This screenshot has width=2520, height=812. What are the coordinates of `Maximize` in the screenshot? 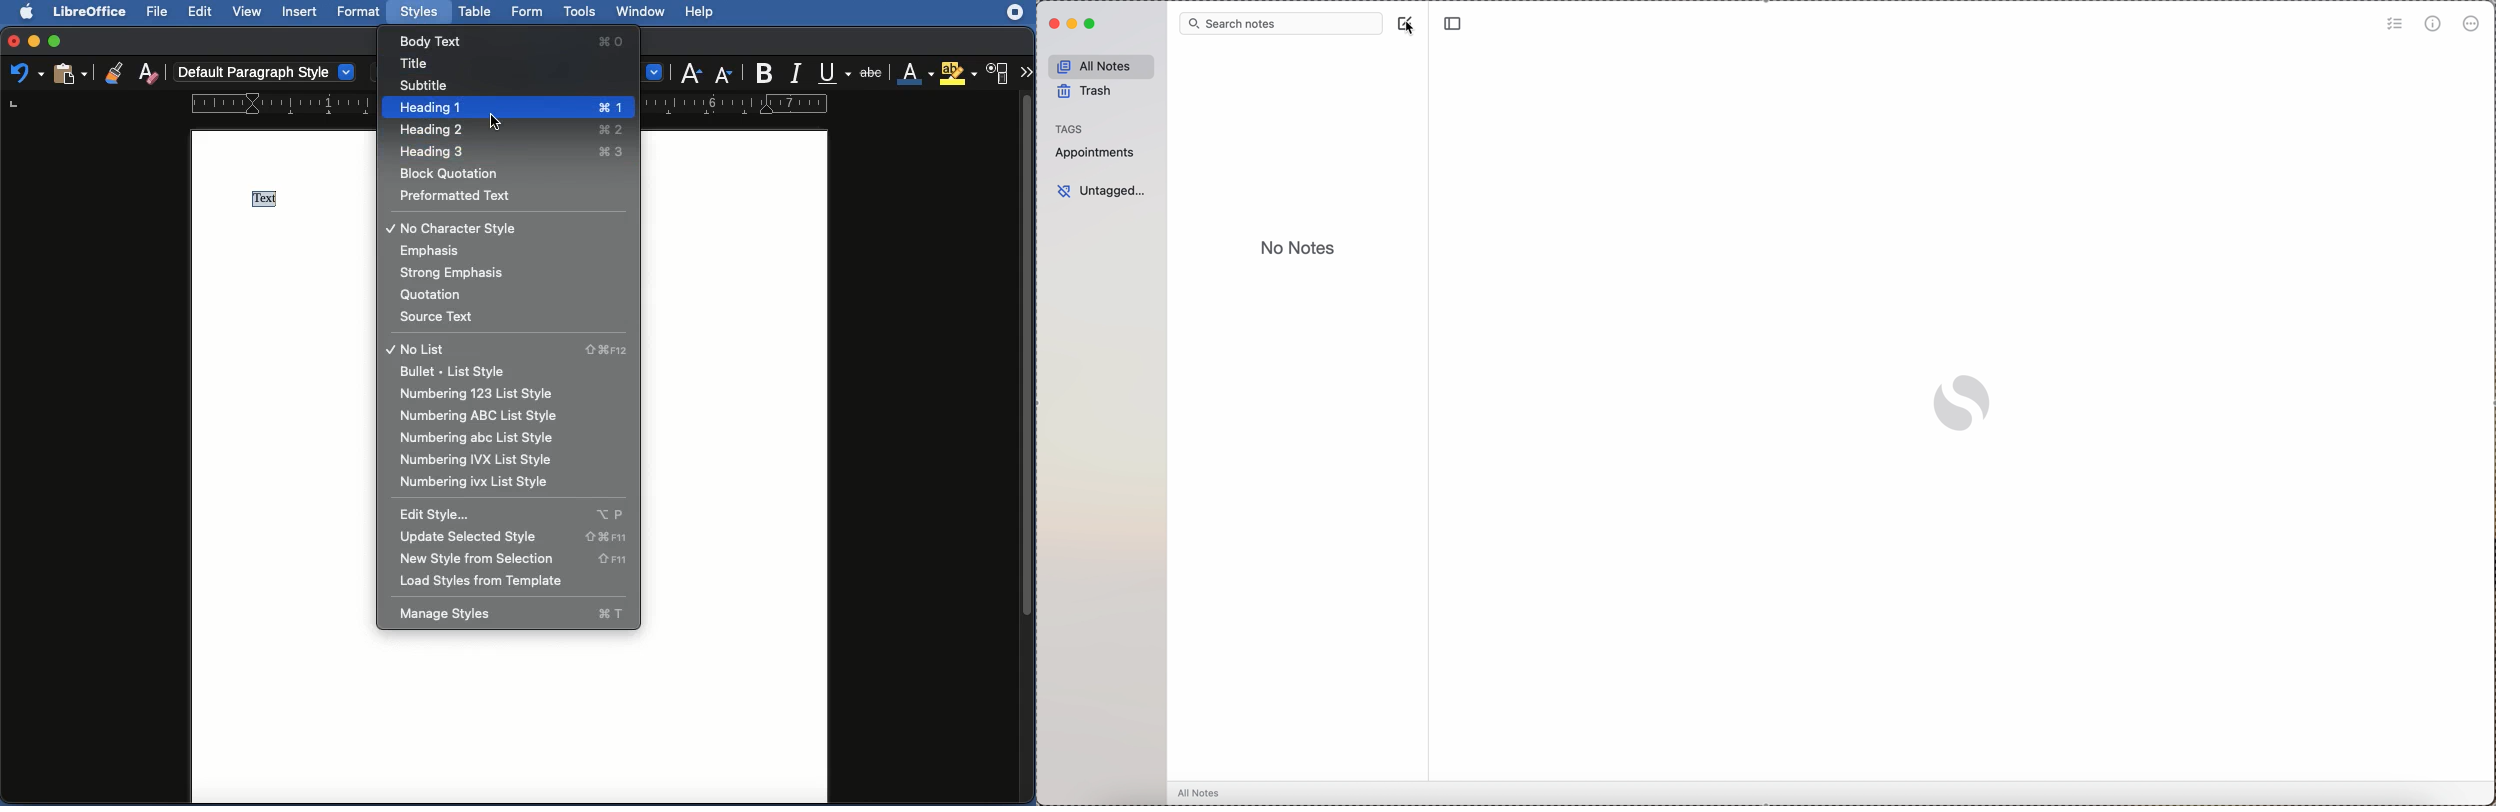 It's located at (56, 39).